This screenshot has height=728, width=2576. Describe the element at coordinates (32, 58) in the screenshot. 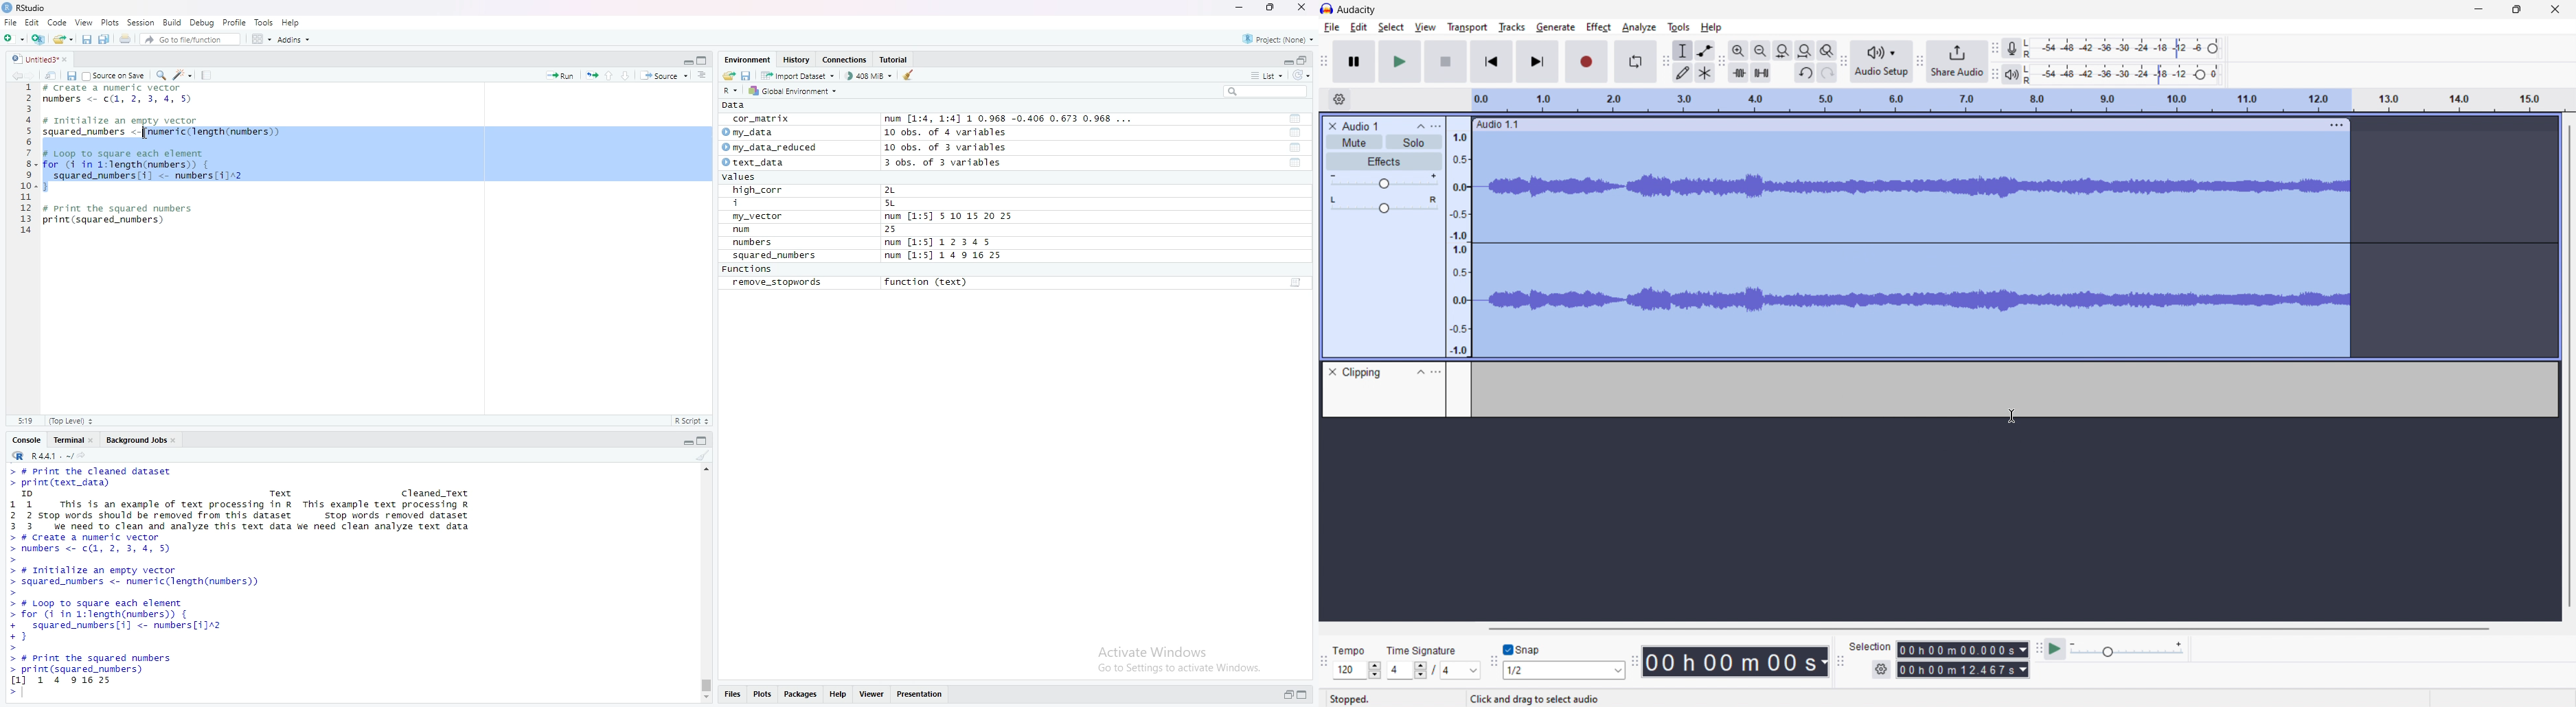

I see `unititled3*` at that location.